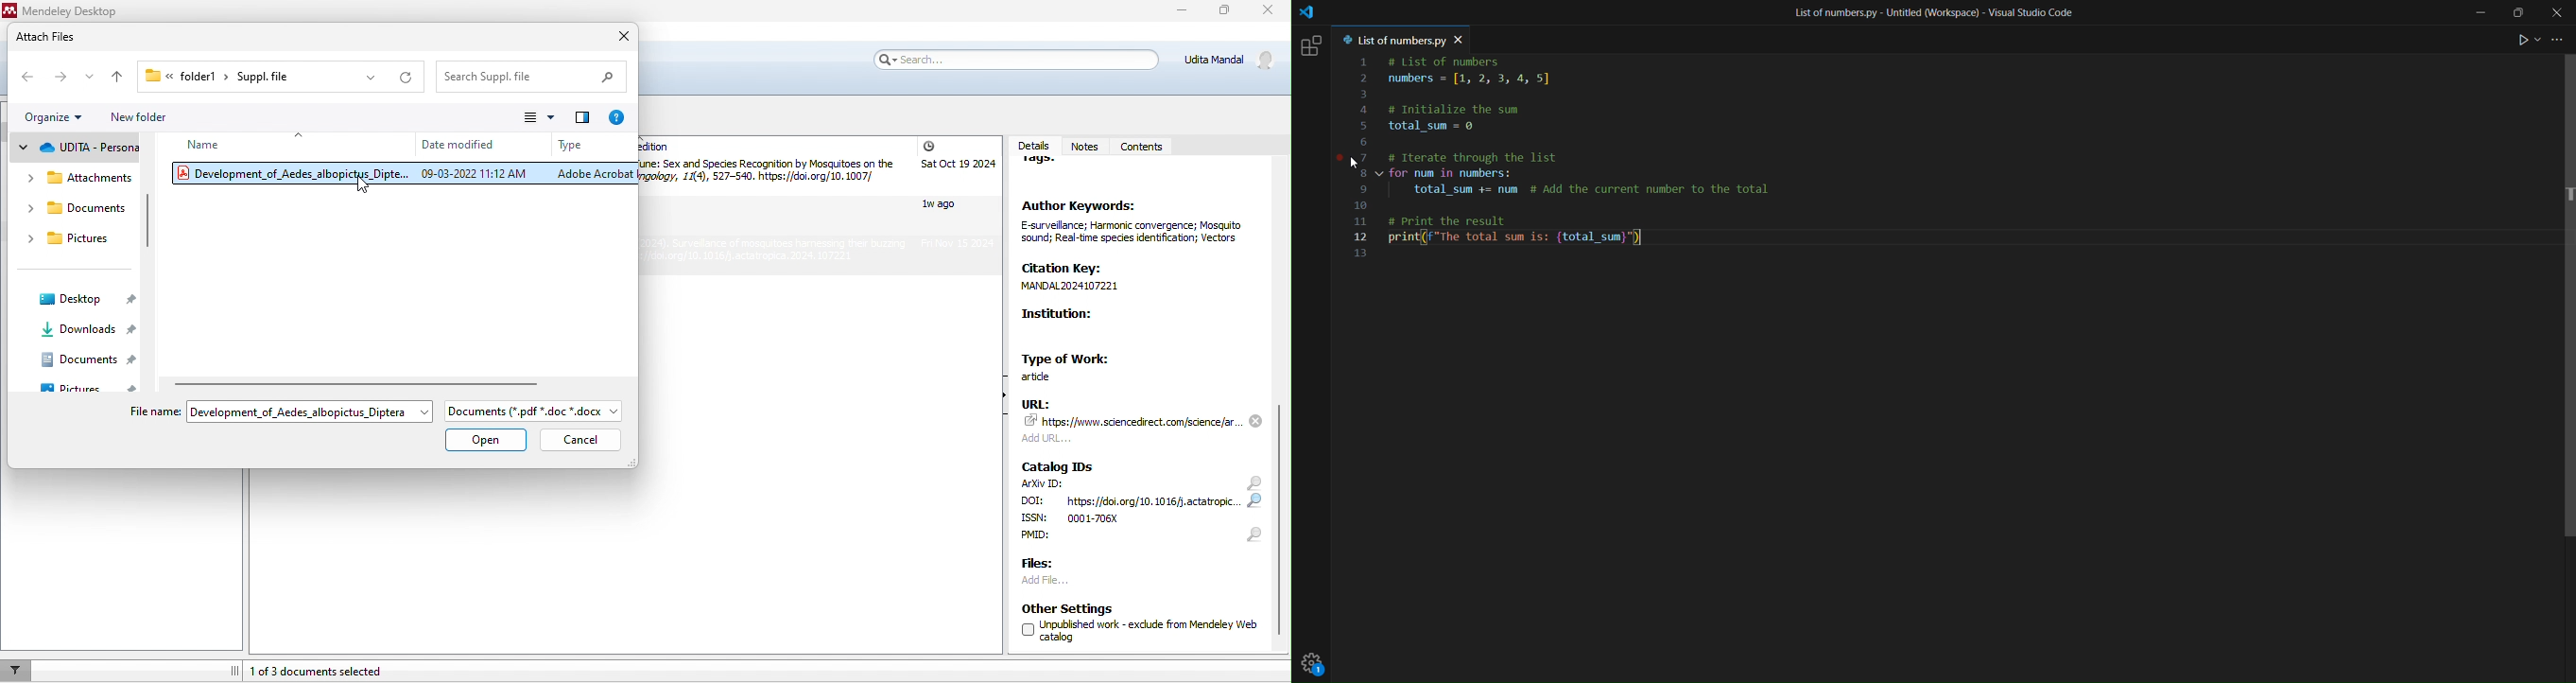 The image size is (2576, 700). I want to click on file selected, so click(401, 173).